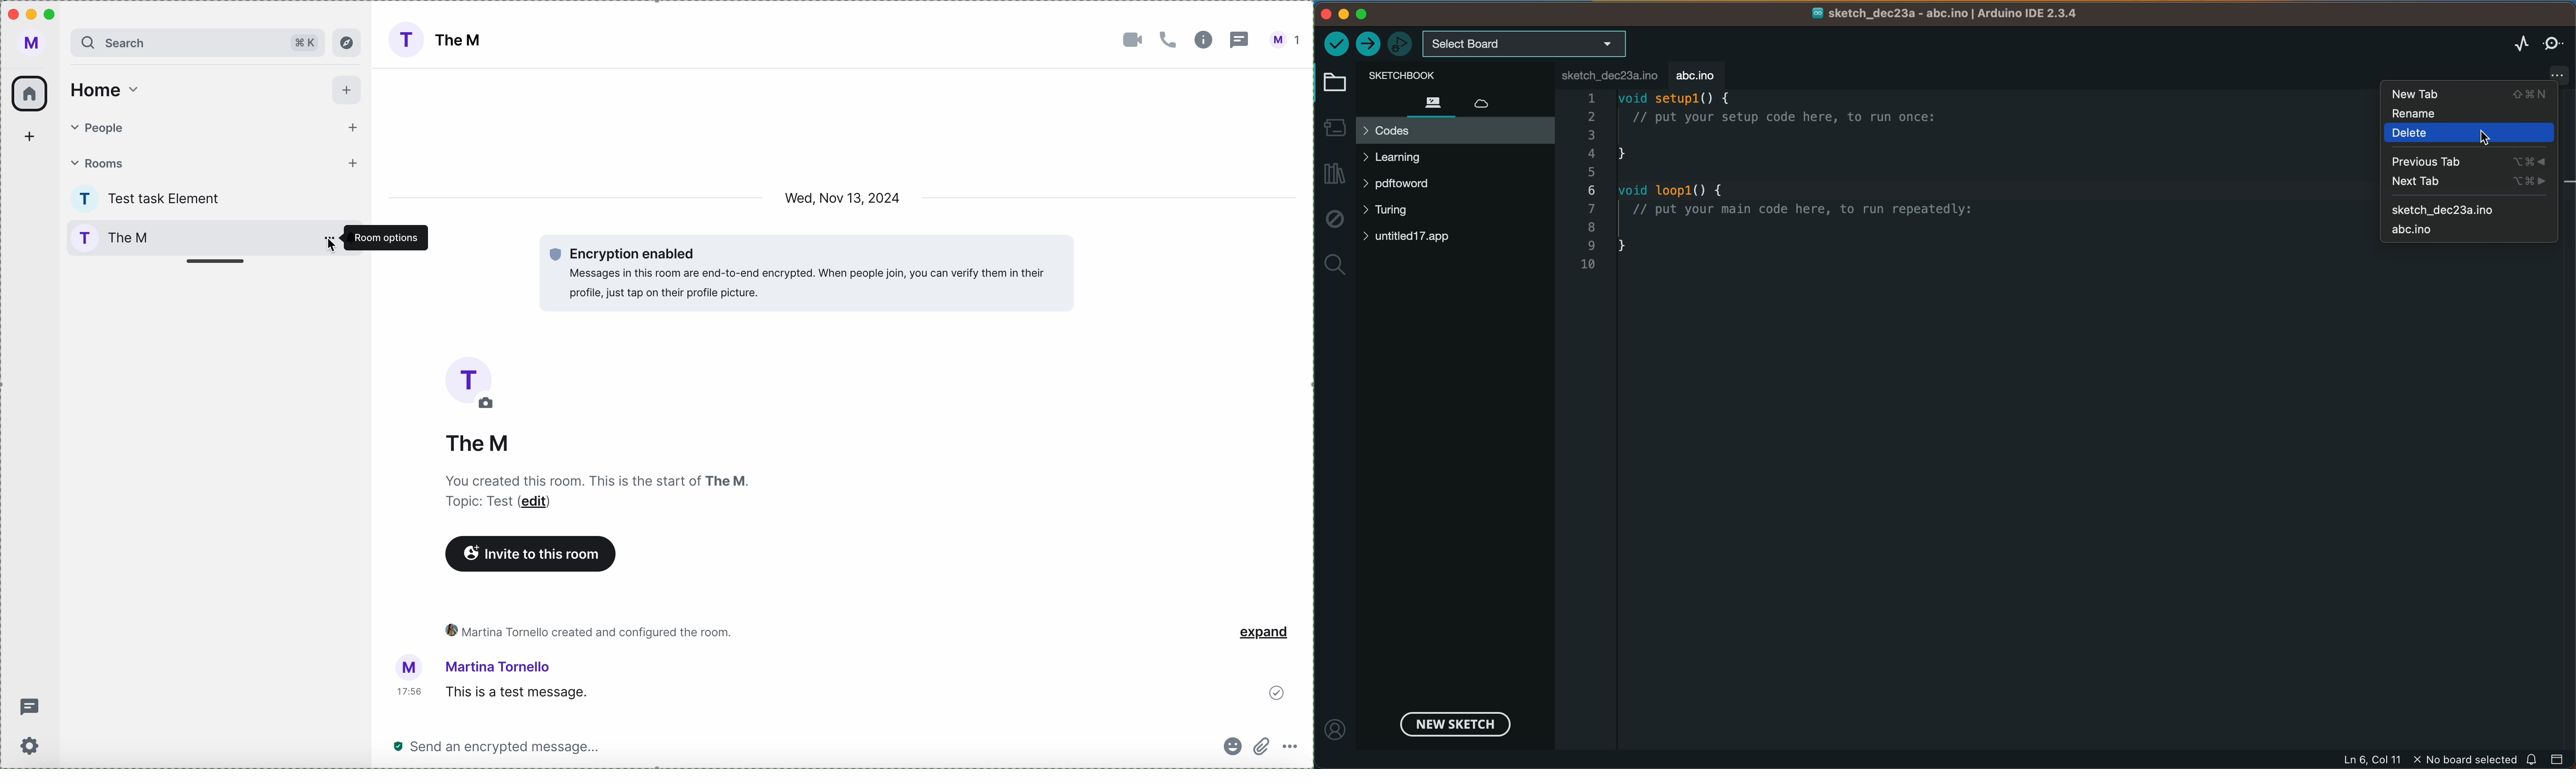 The height and width of the screenshot is (784, 2576). I want to click on explore, so click(346, 43).